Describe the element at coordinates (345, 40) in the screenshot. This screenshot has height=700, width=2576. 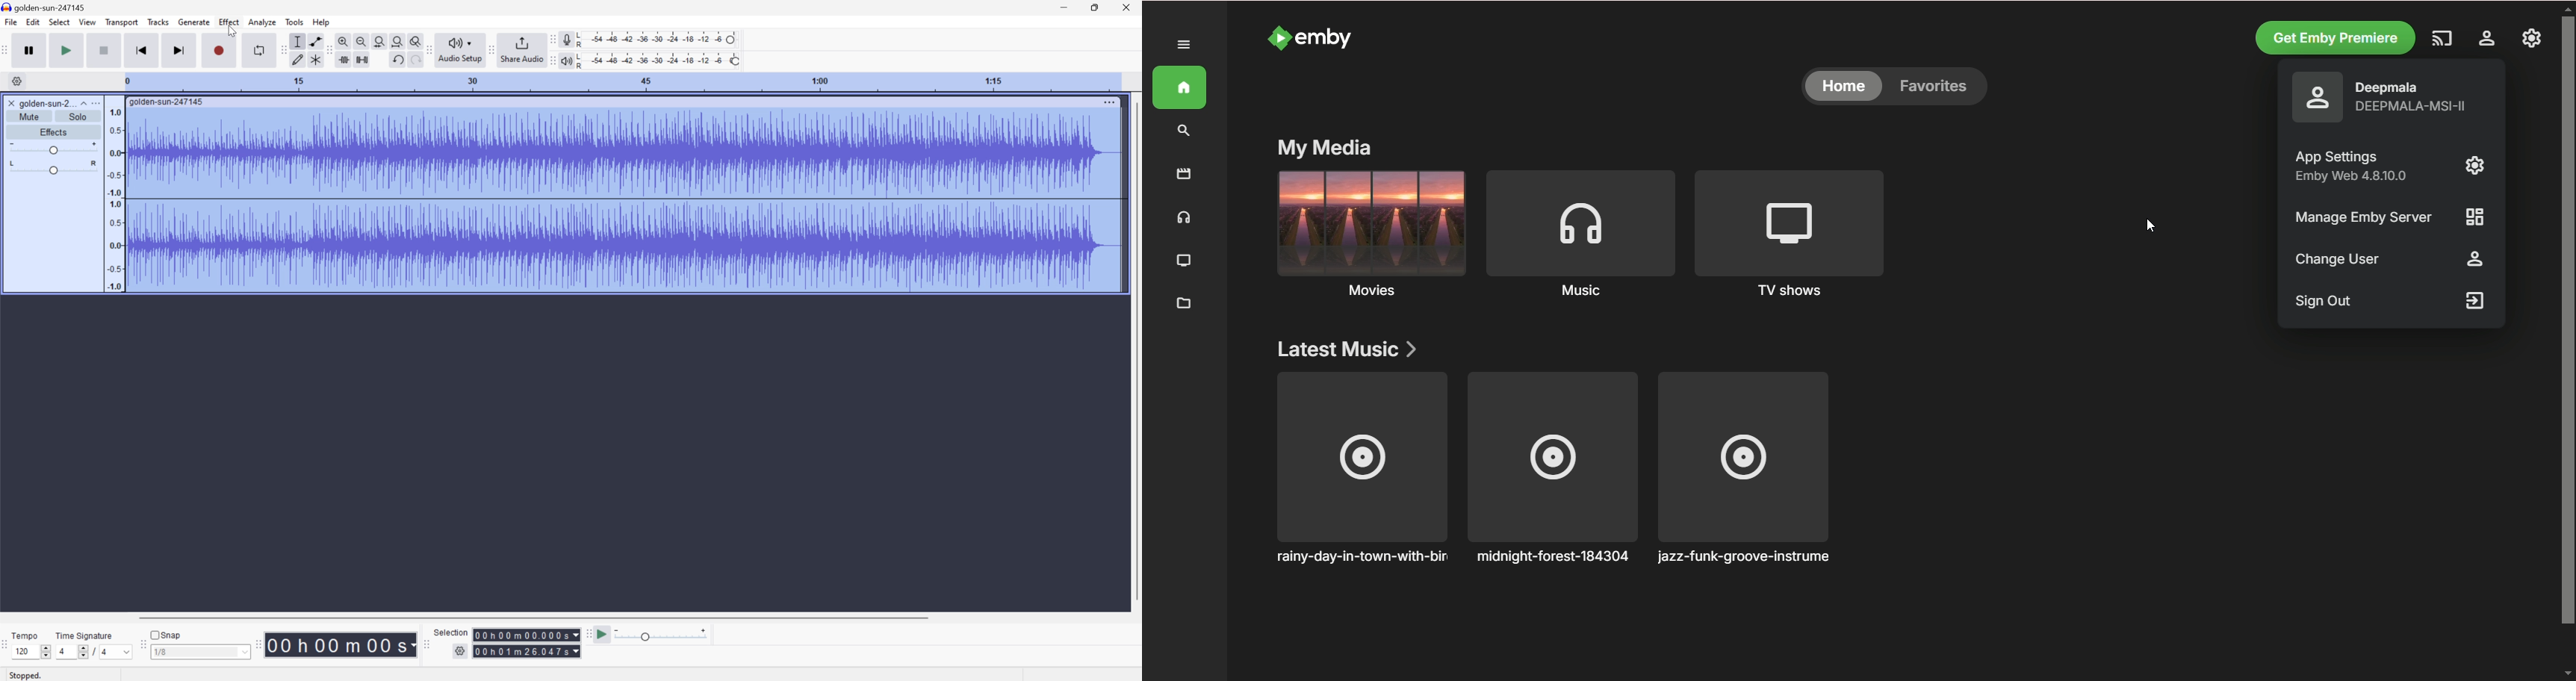
I see `Zoom in` at that location.